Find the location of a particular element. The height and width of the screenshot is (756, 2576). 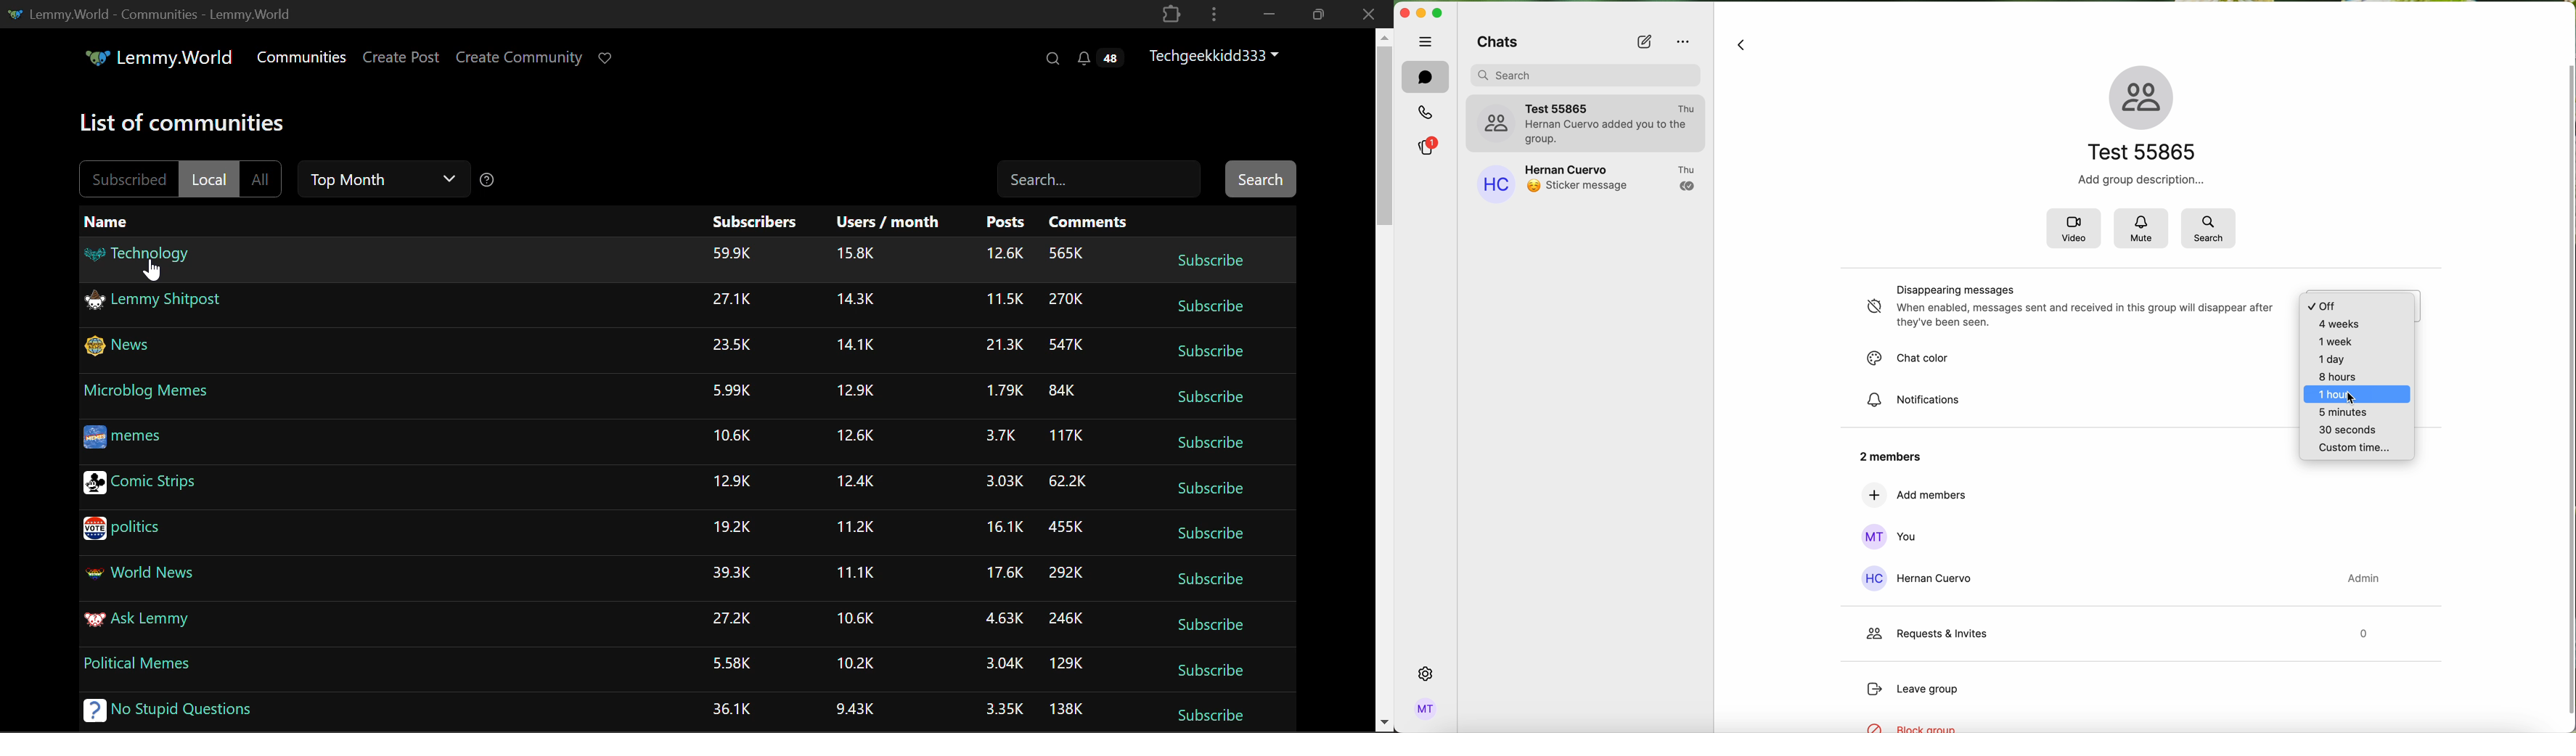

Amount  is located at coordinates (1066, 253).